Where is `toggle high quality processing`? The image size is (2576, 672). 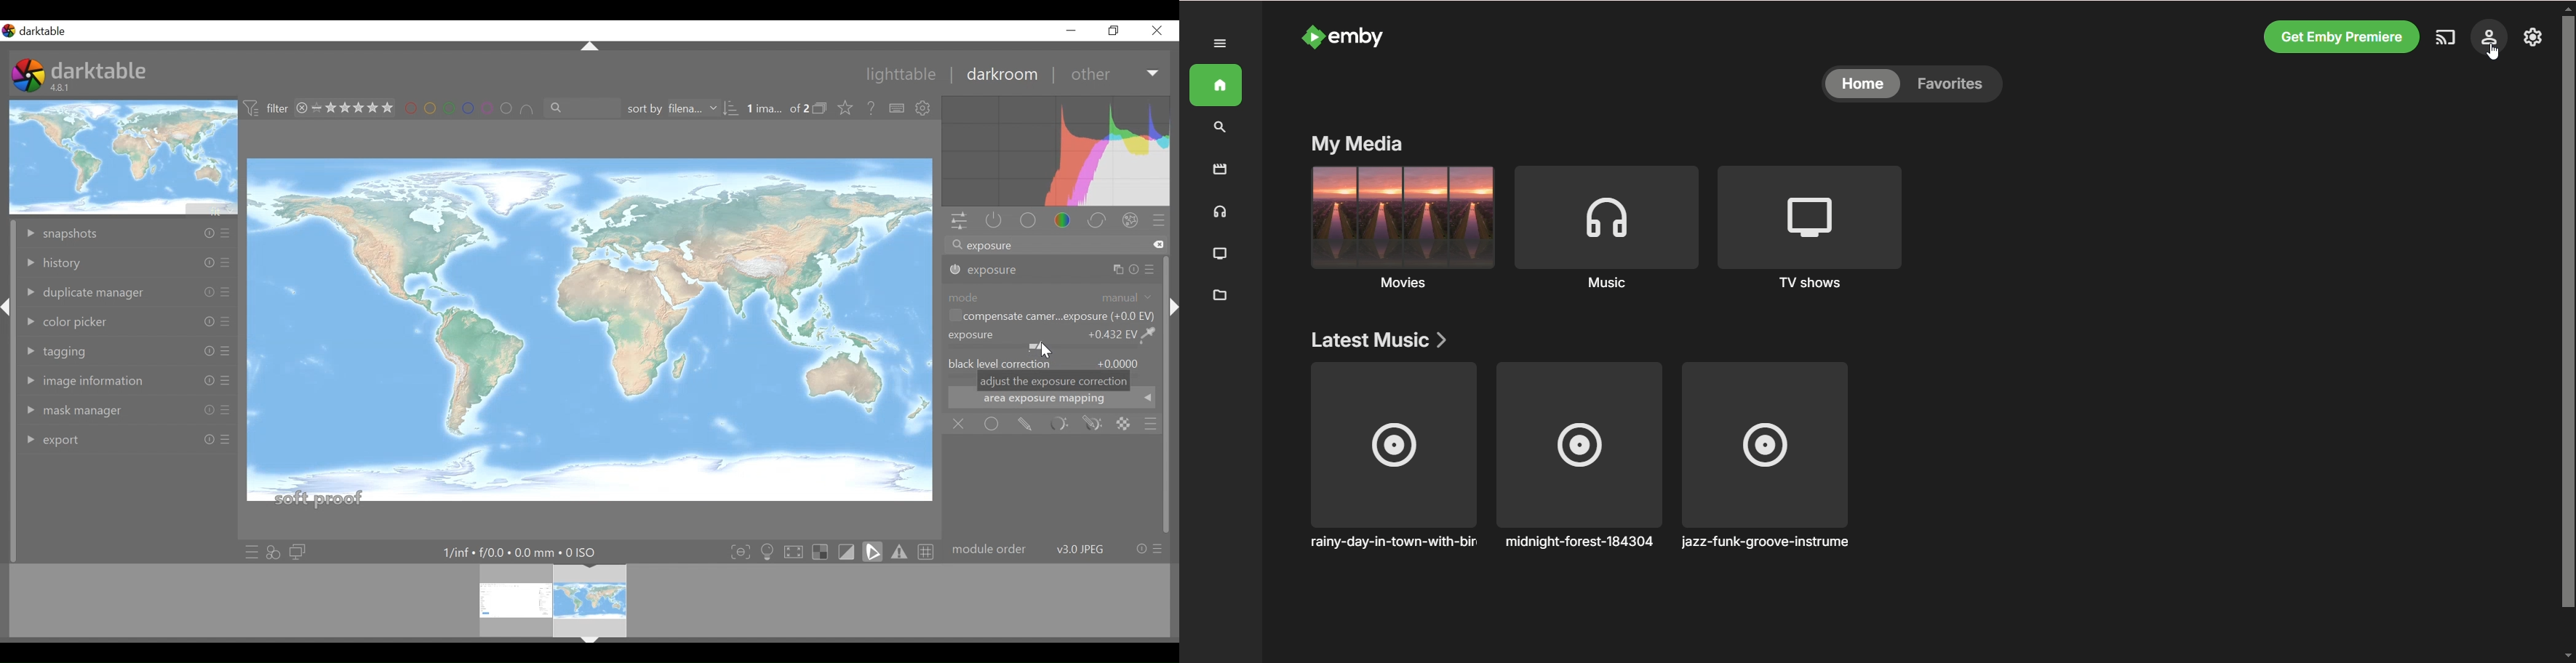 toggle high quality processing is located at coordinates (797, 551).